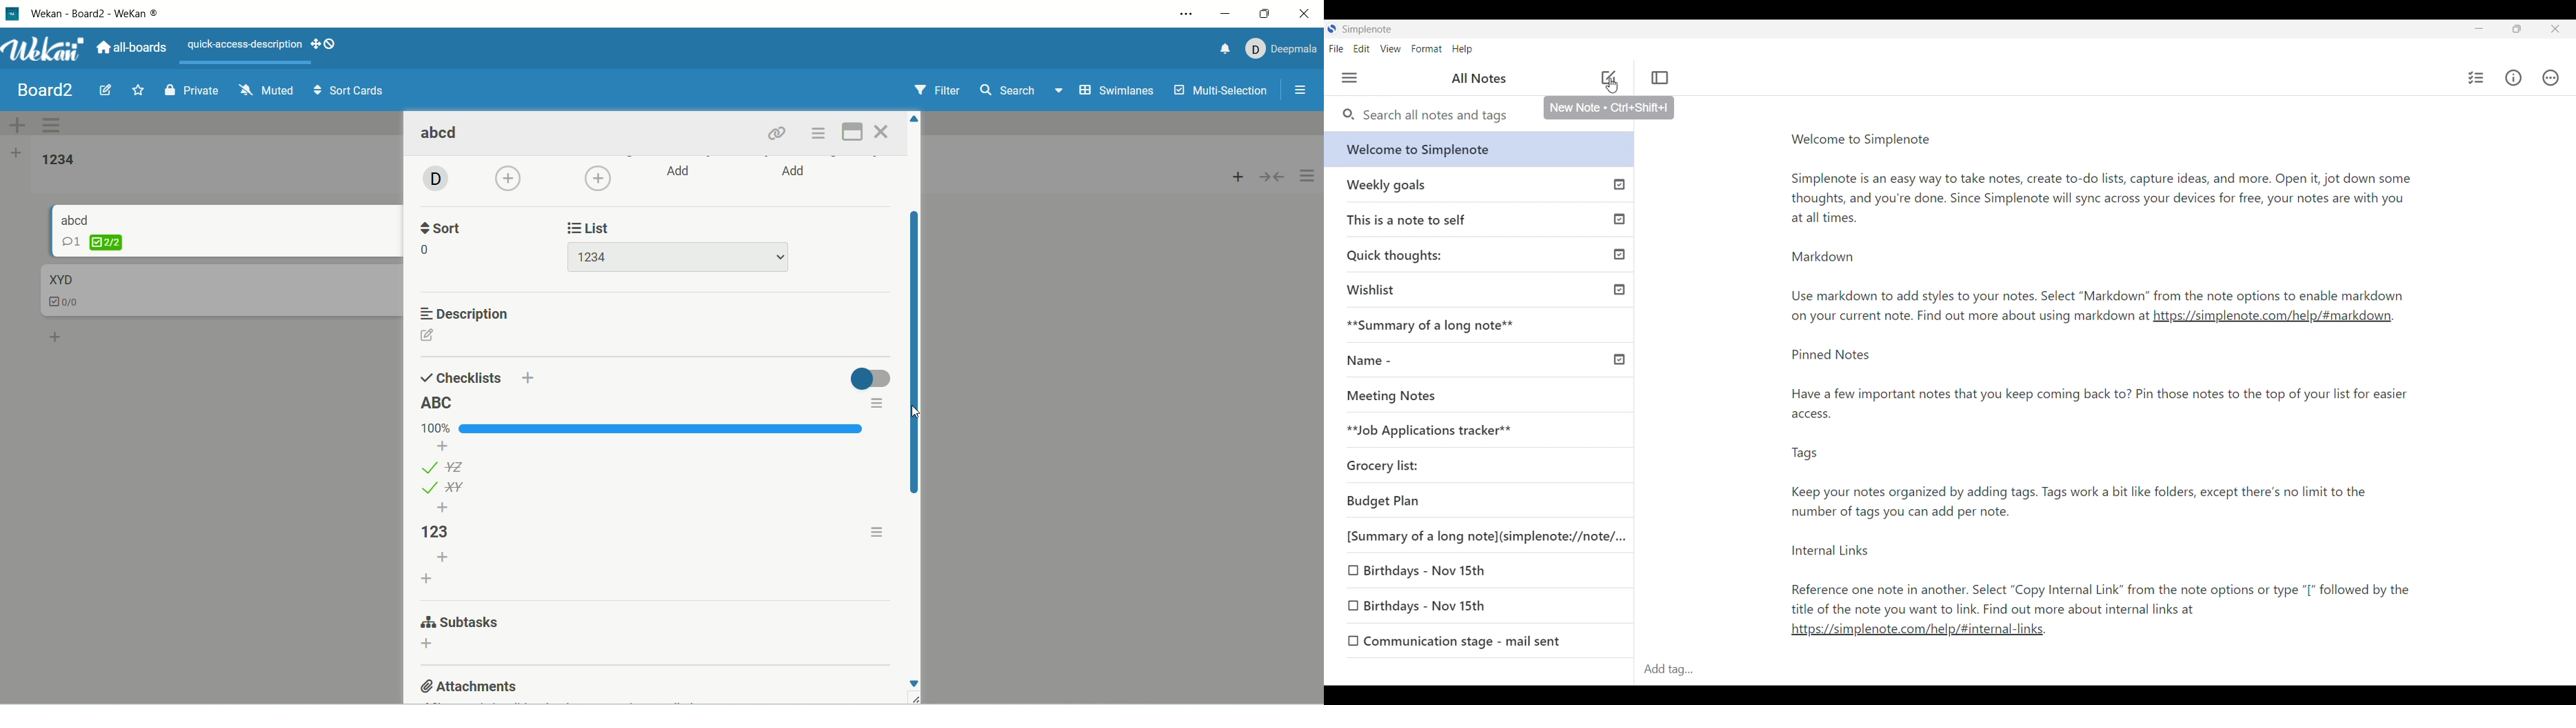  I want to click on Edit menu, so click(1362, 48).